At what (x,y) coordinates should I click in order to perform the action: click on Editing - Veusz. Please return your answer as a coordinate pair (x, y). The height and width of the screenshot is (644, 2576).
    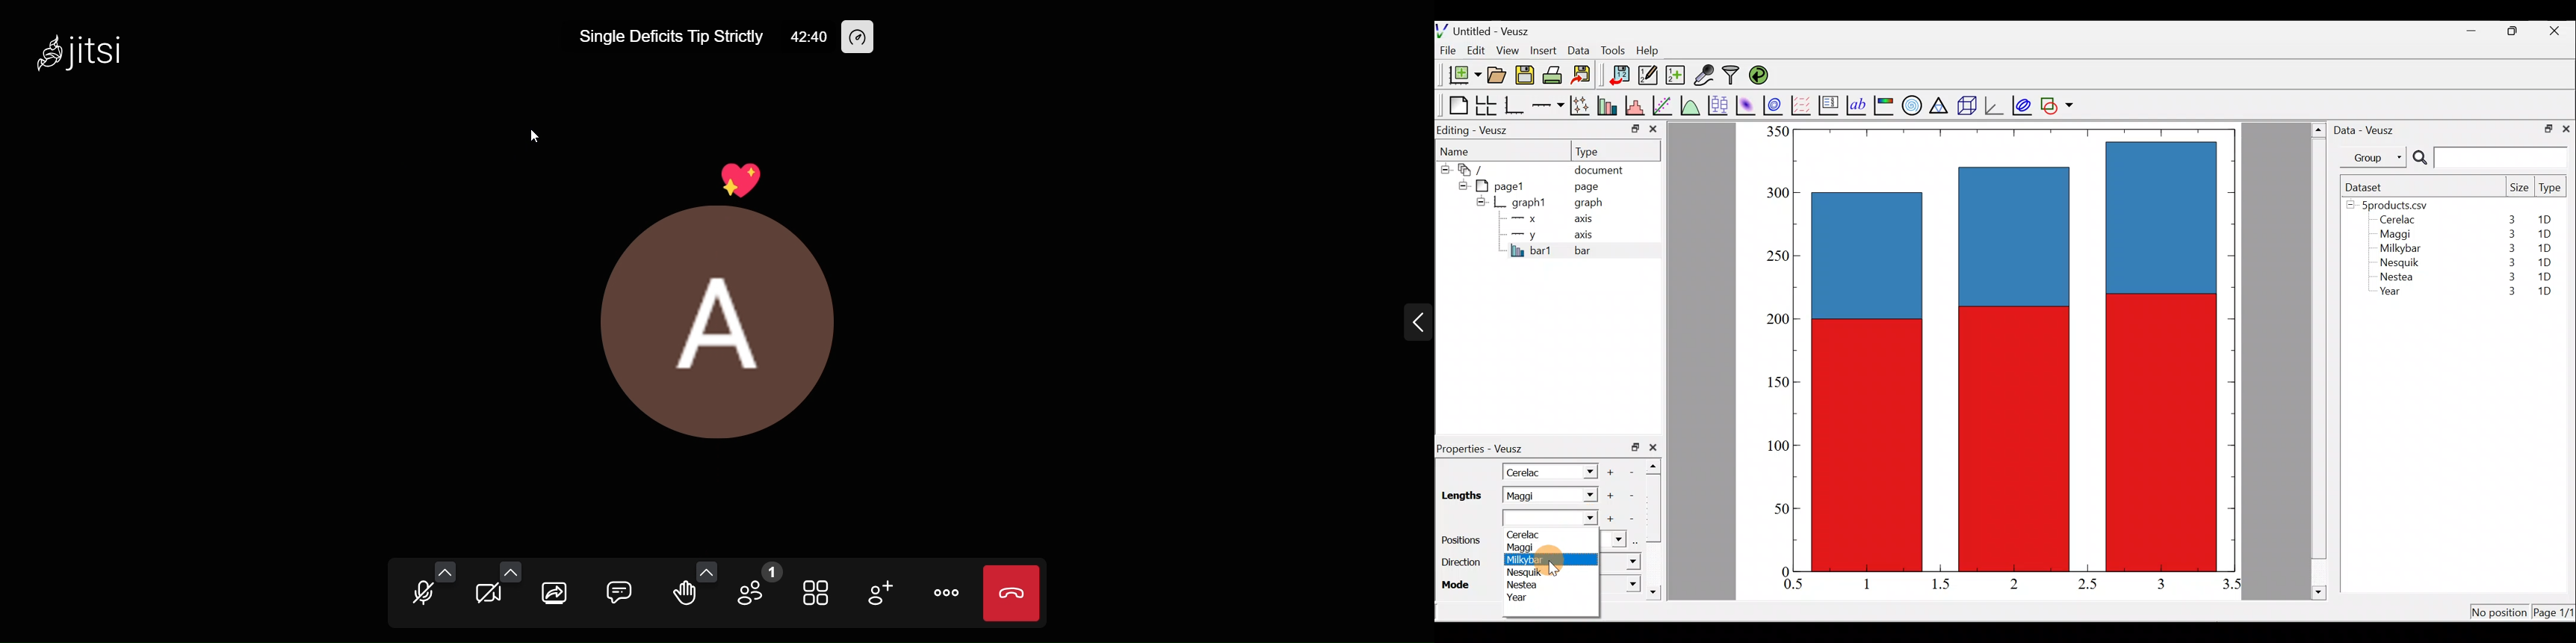
    Looking at the image, I should click on (1475, 130).